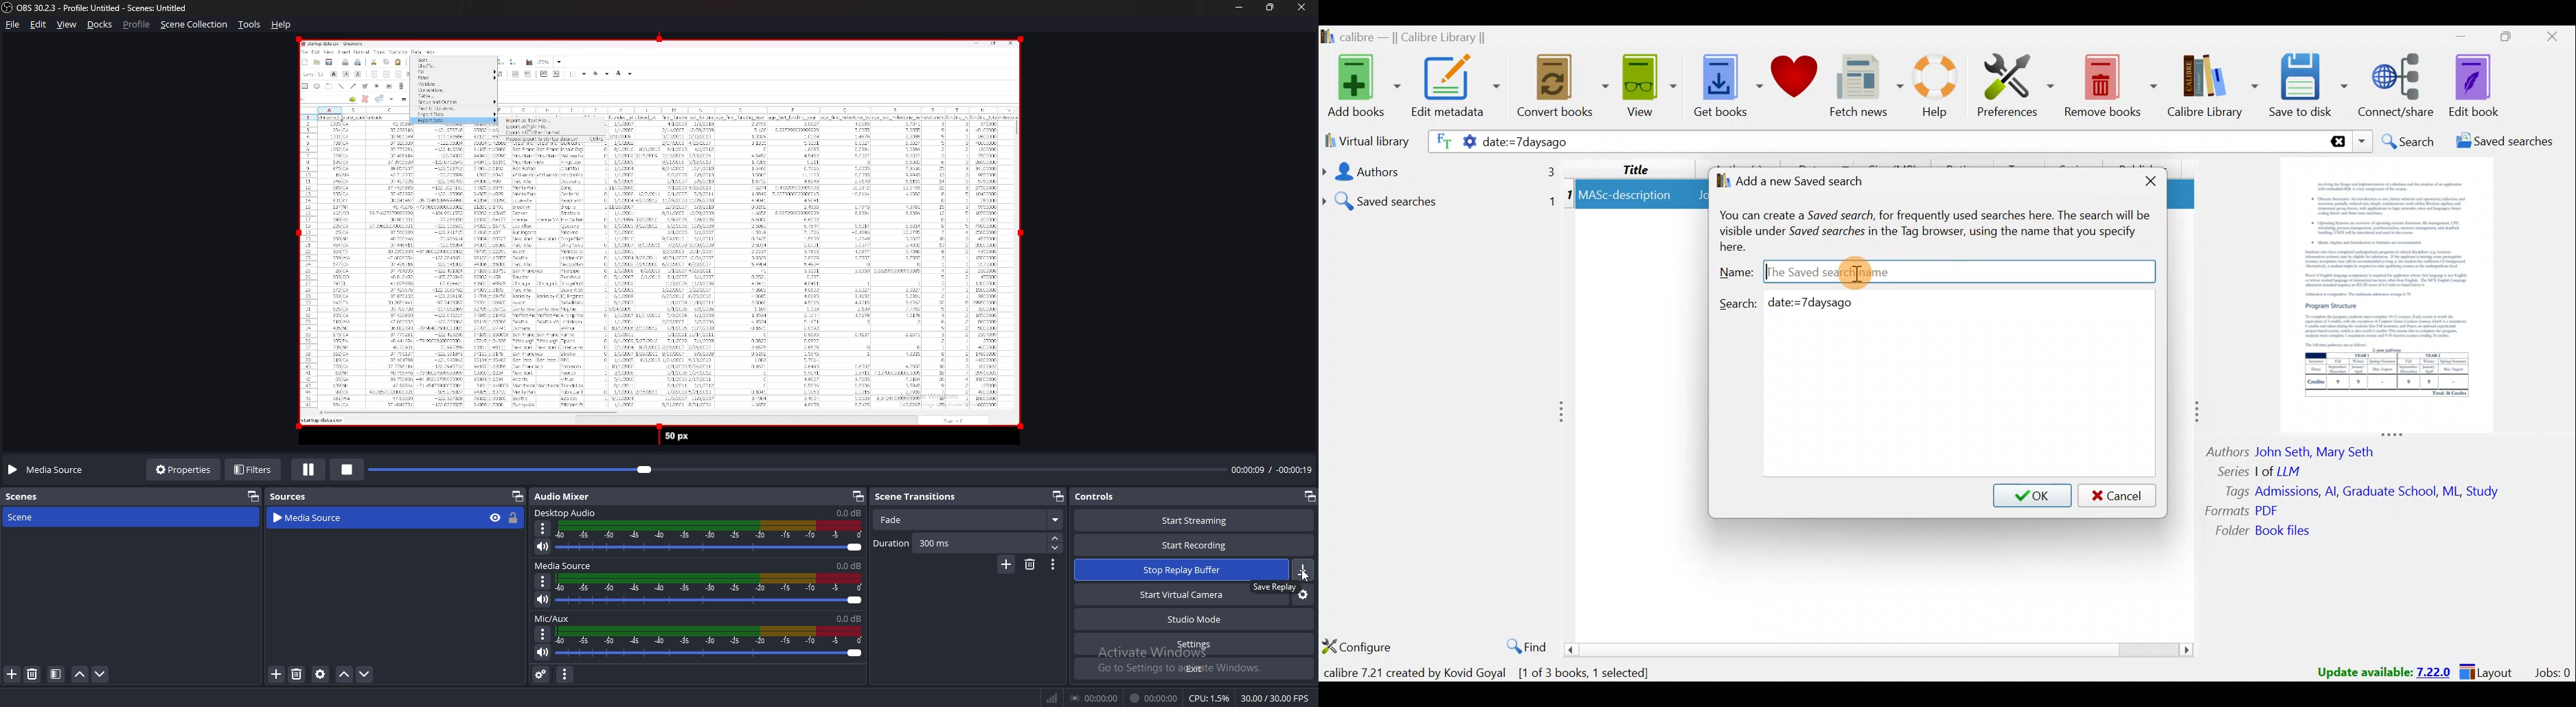 Image resolution: width=2576 pixels, height=728 pixels. I want to click on scene, so click(26, 517).